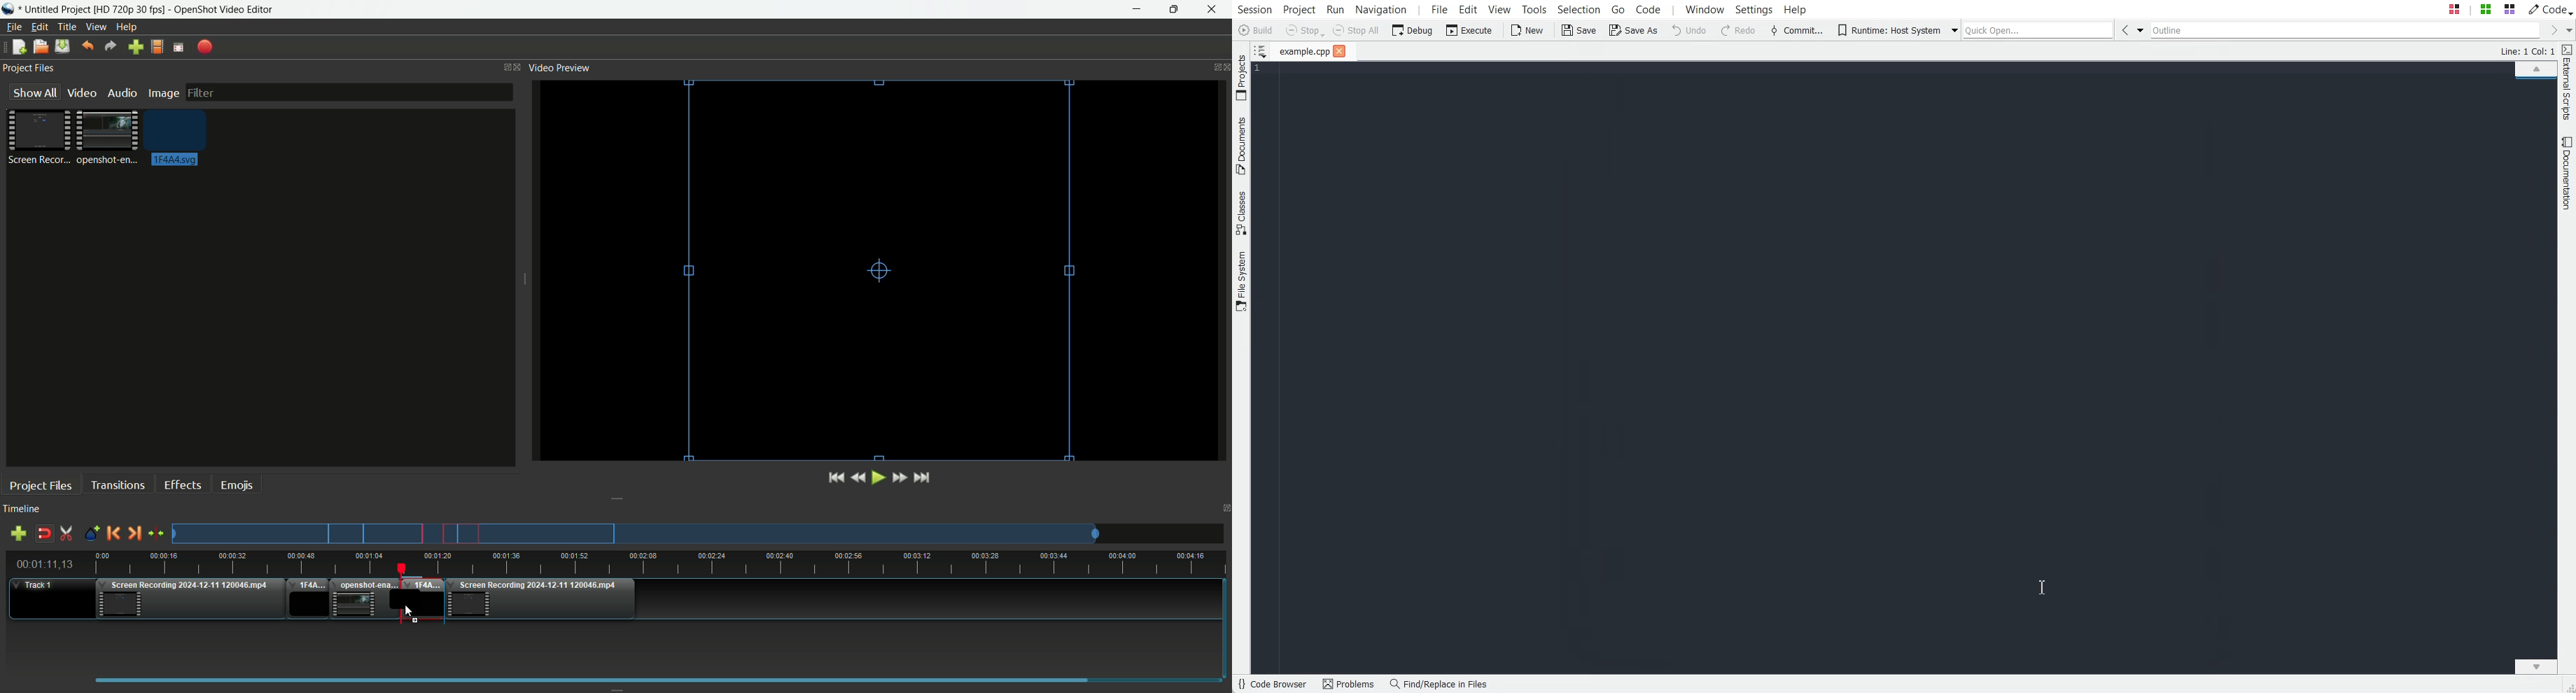  What do you see at coordinates (188, 601) in the screenshot?
I see `Video one in timeline` at bounding box center [188, 601].